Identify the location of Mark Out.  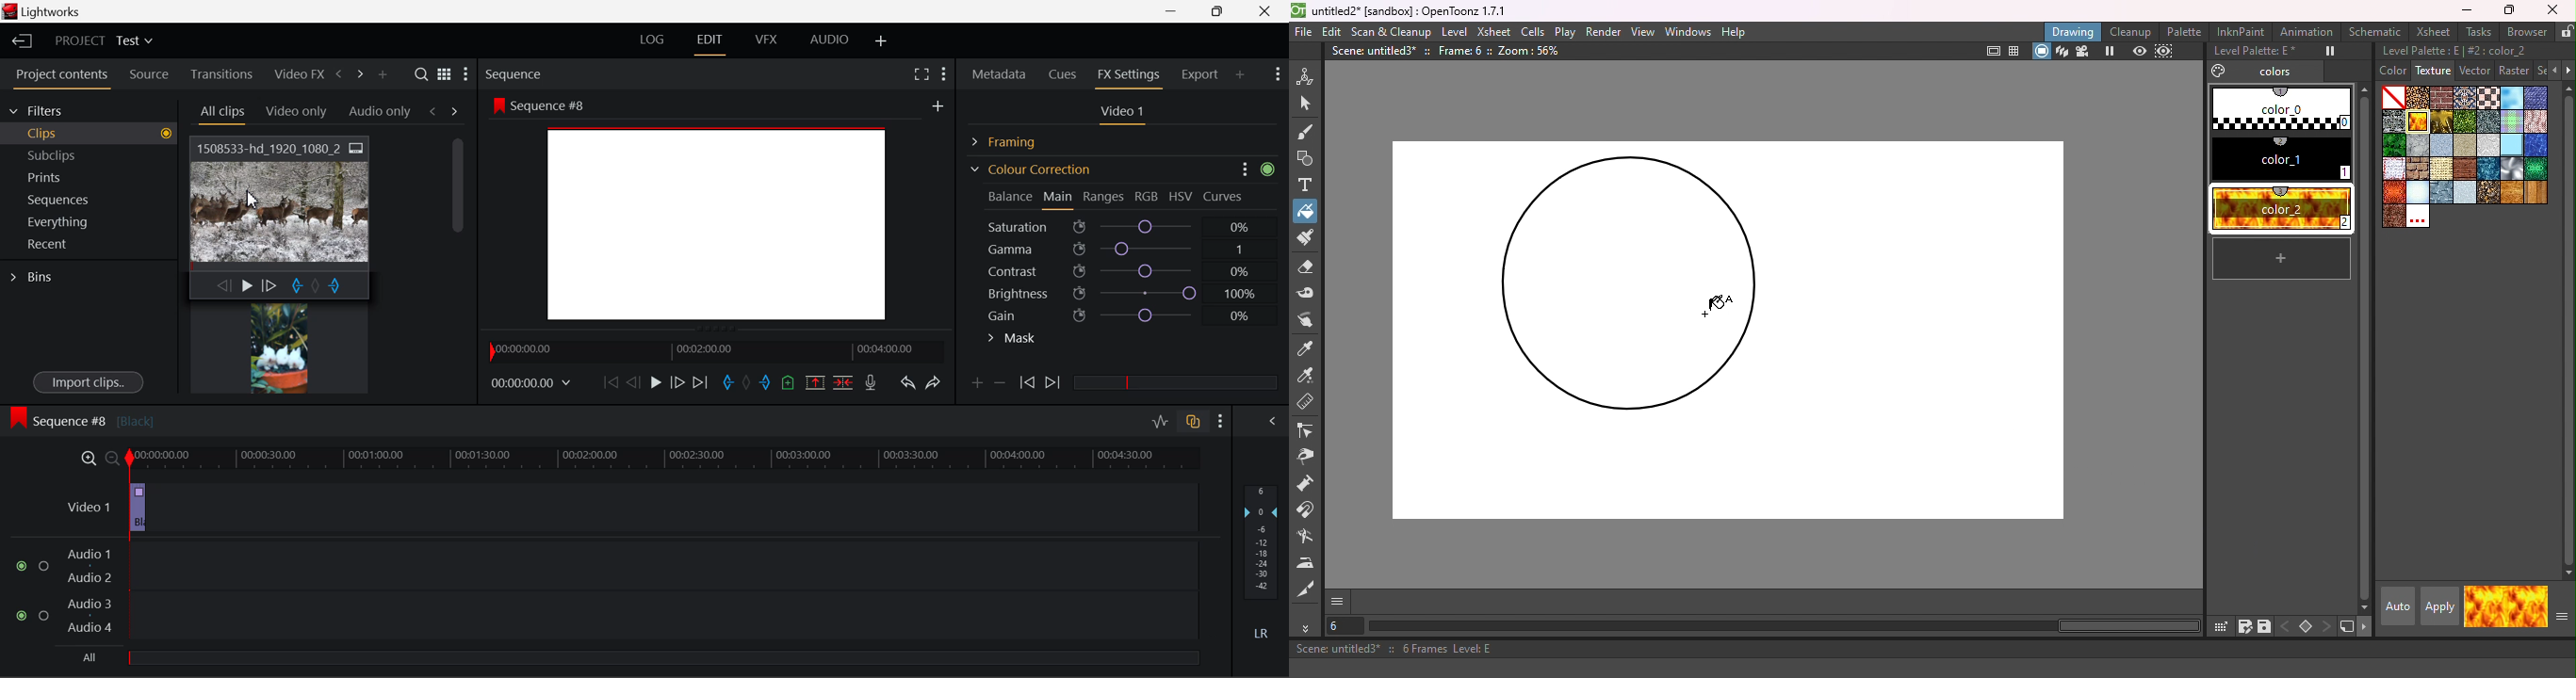
(767, 383).